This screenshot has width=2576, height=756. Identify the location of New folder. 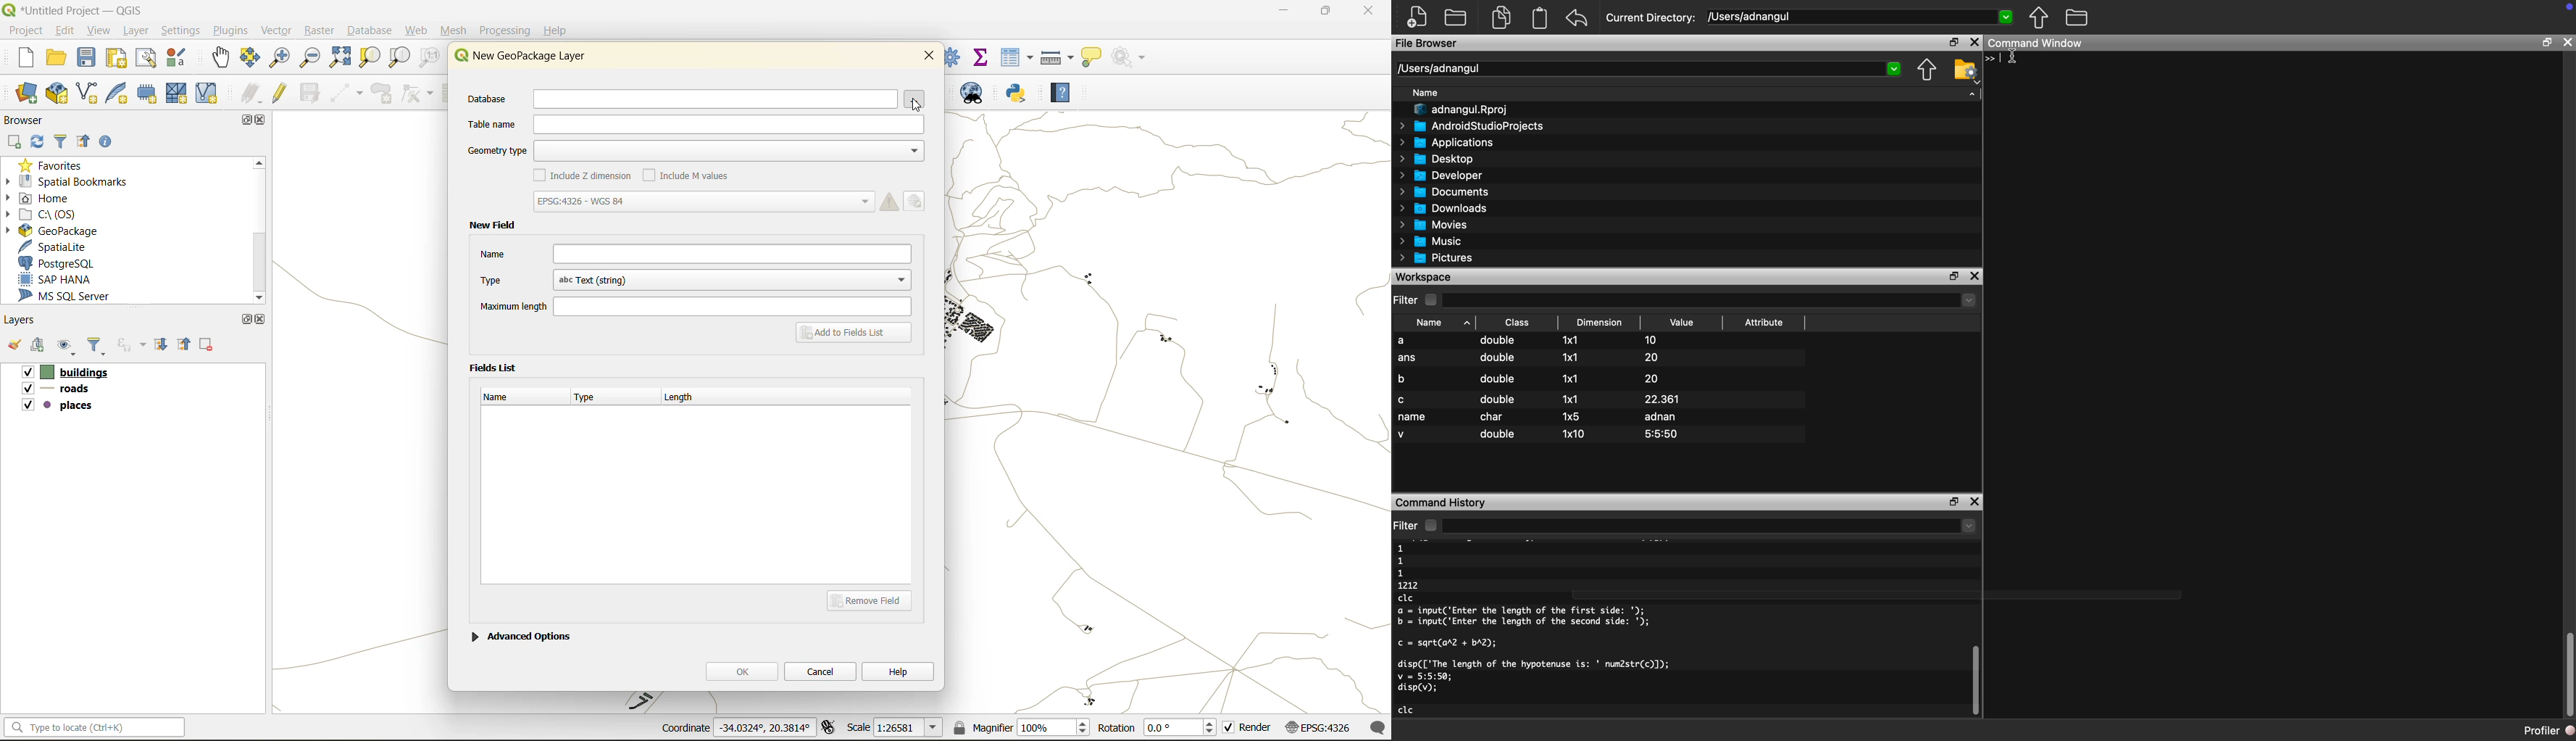
(1455, 17).